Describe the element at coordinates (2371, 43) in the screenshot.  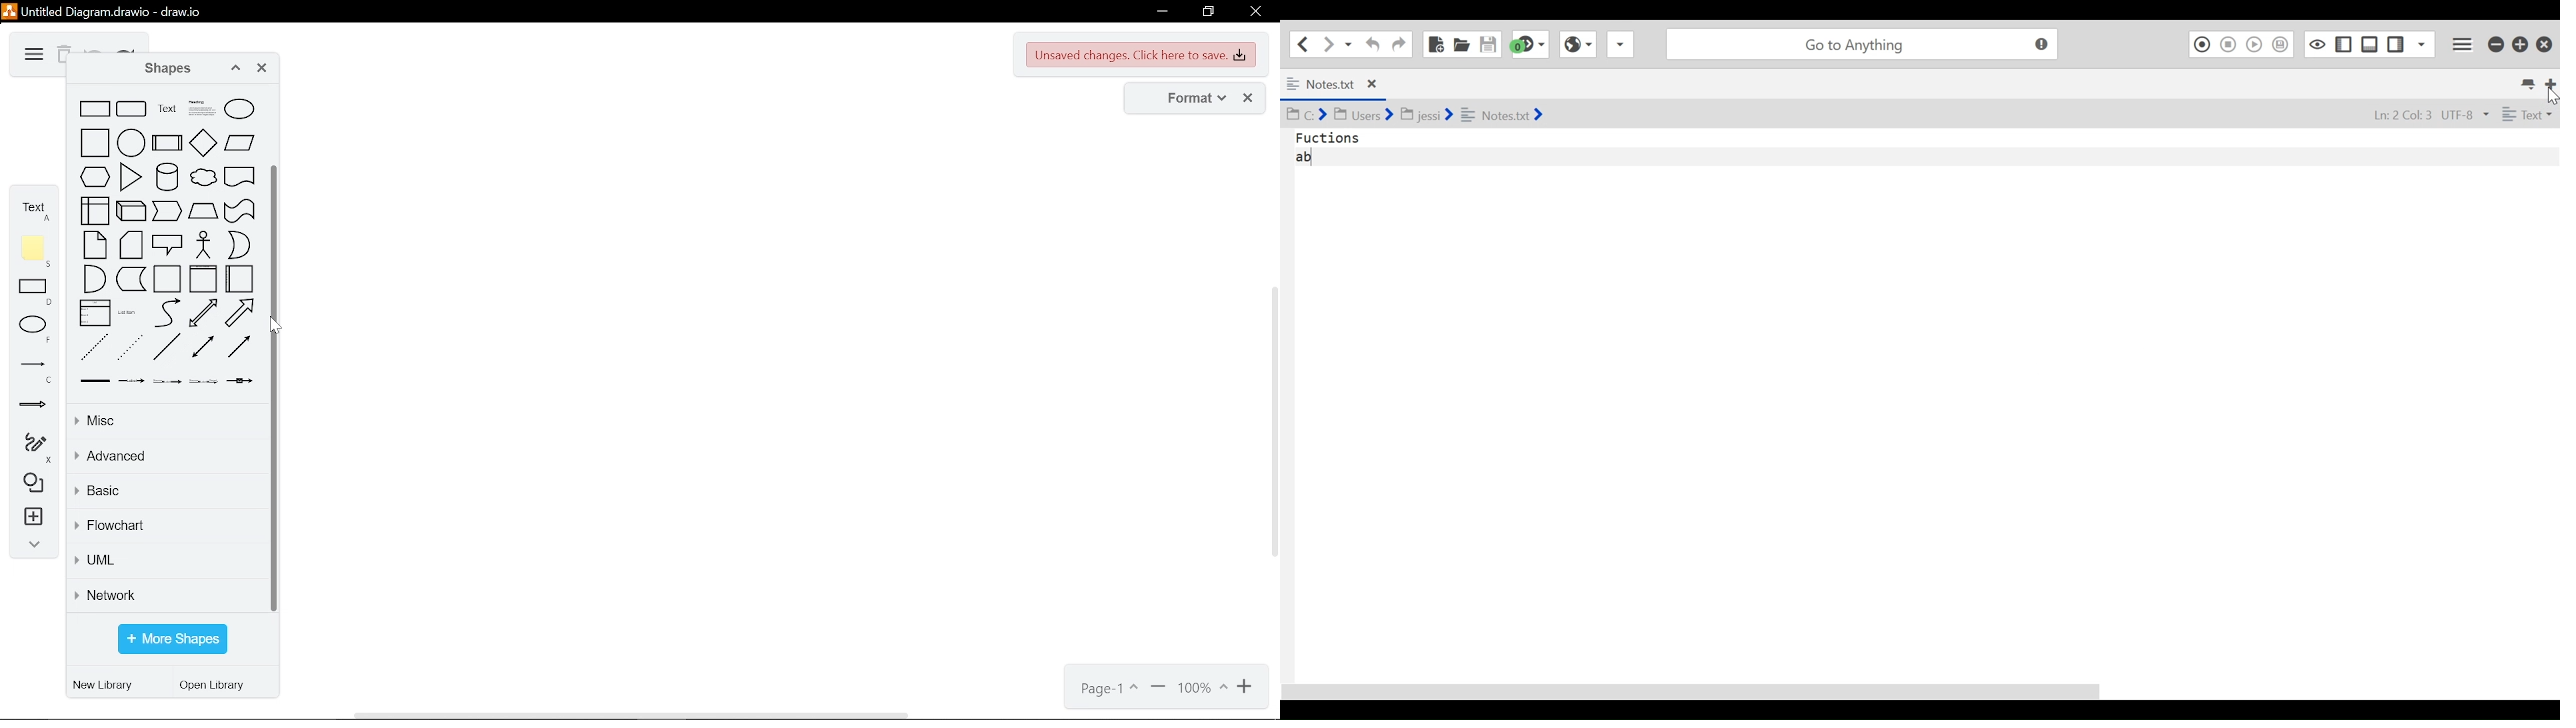
I see `Show/Hide Bottom Pane` at that location.